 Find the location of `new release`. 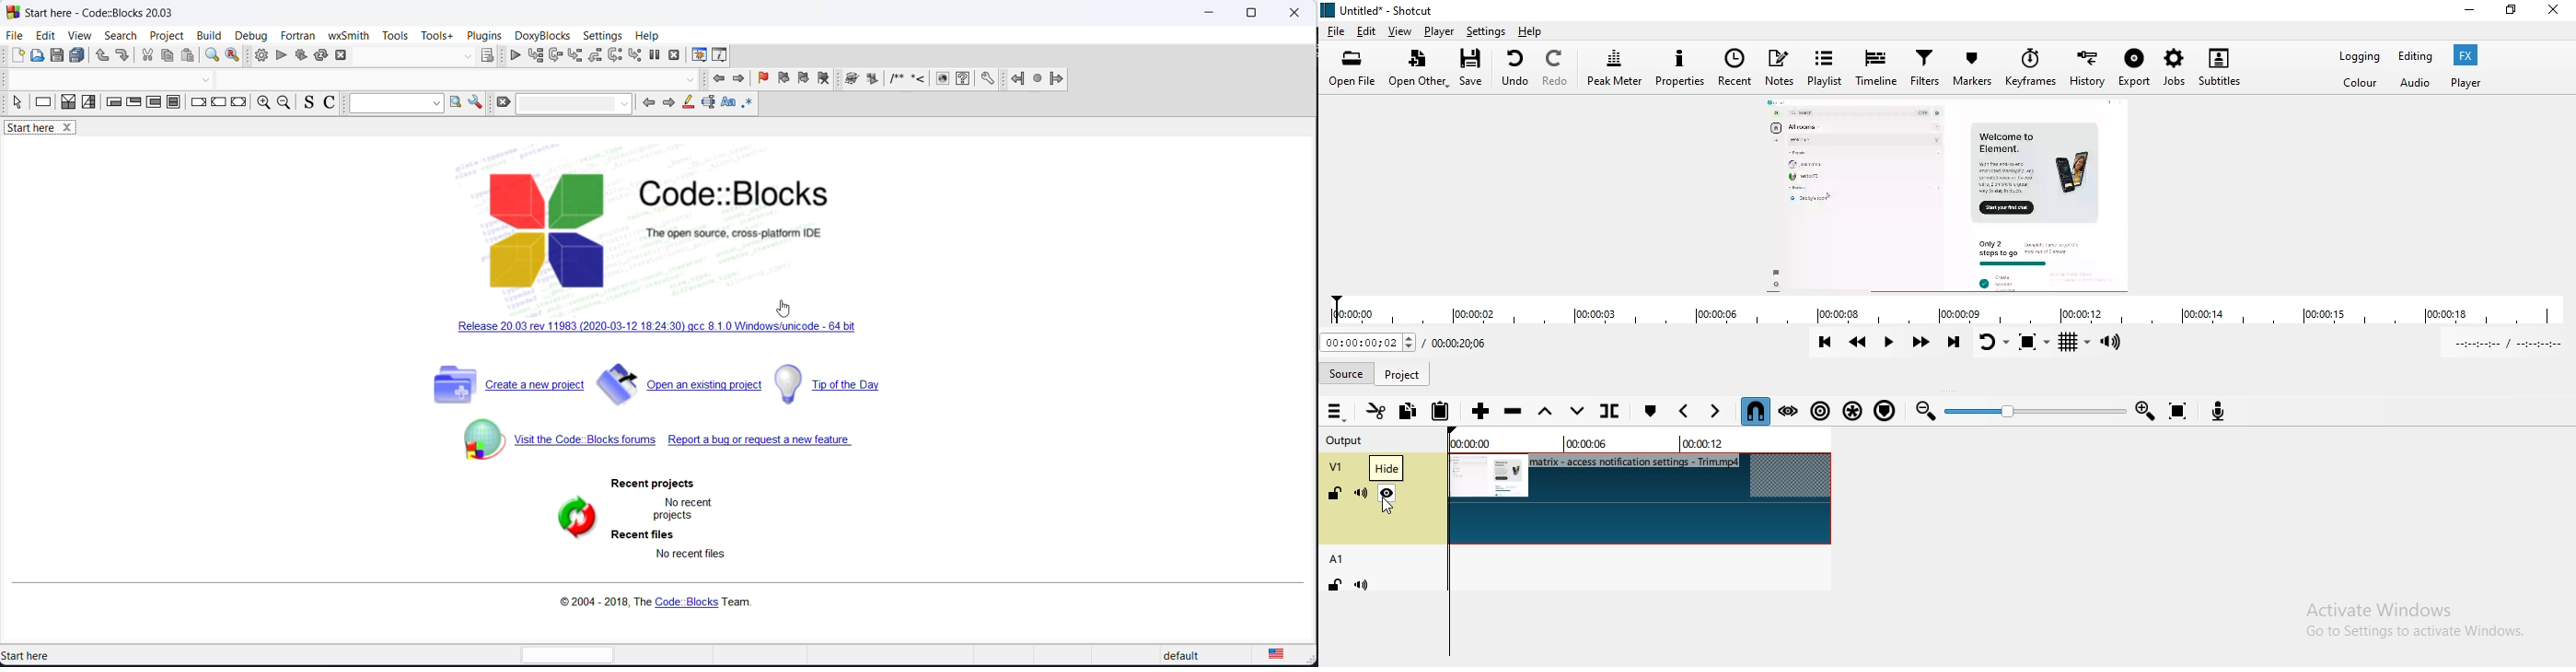

new release is located at coordinates (661, 333).